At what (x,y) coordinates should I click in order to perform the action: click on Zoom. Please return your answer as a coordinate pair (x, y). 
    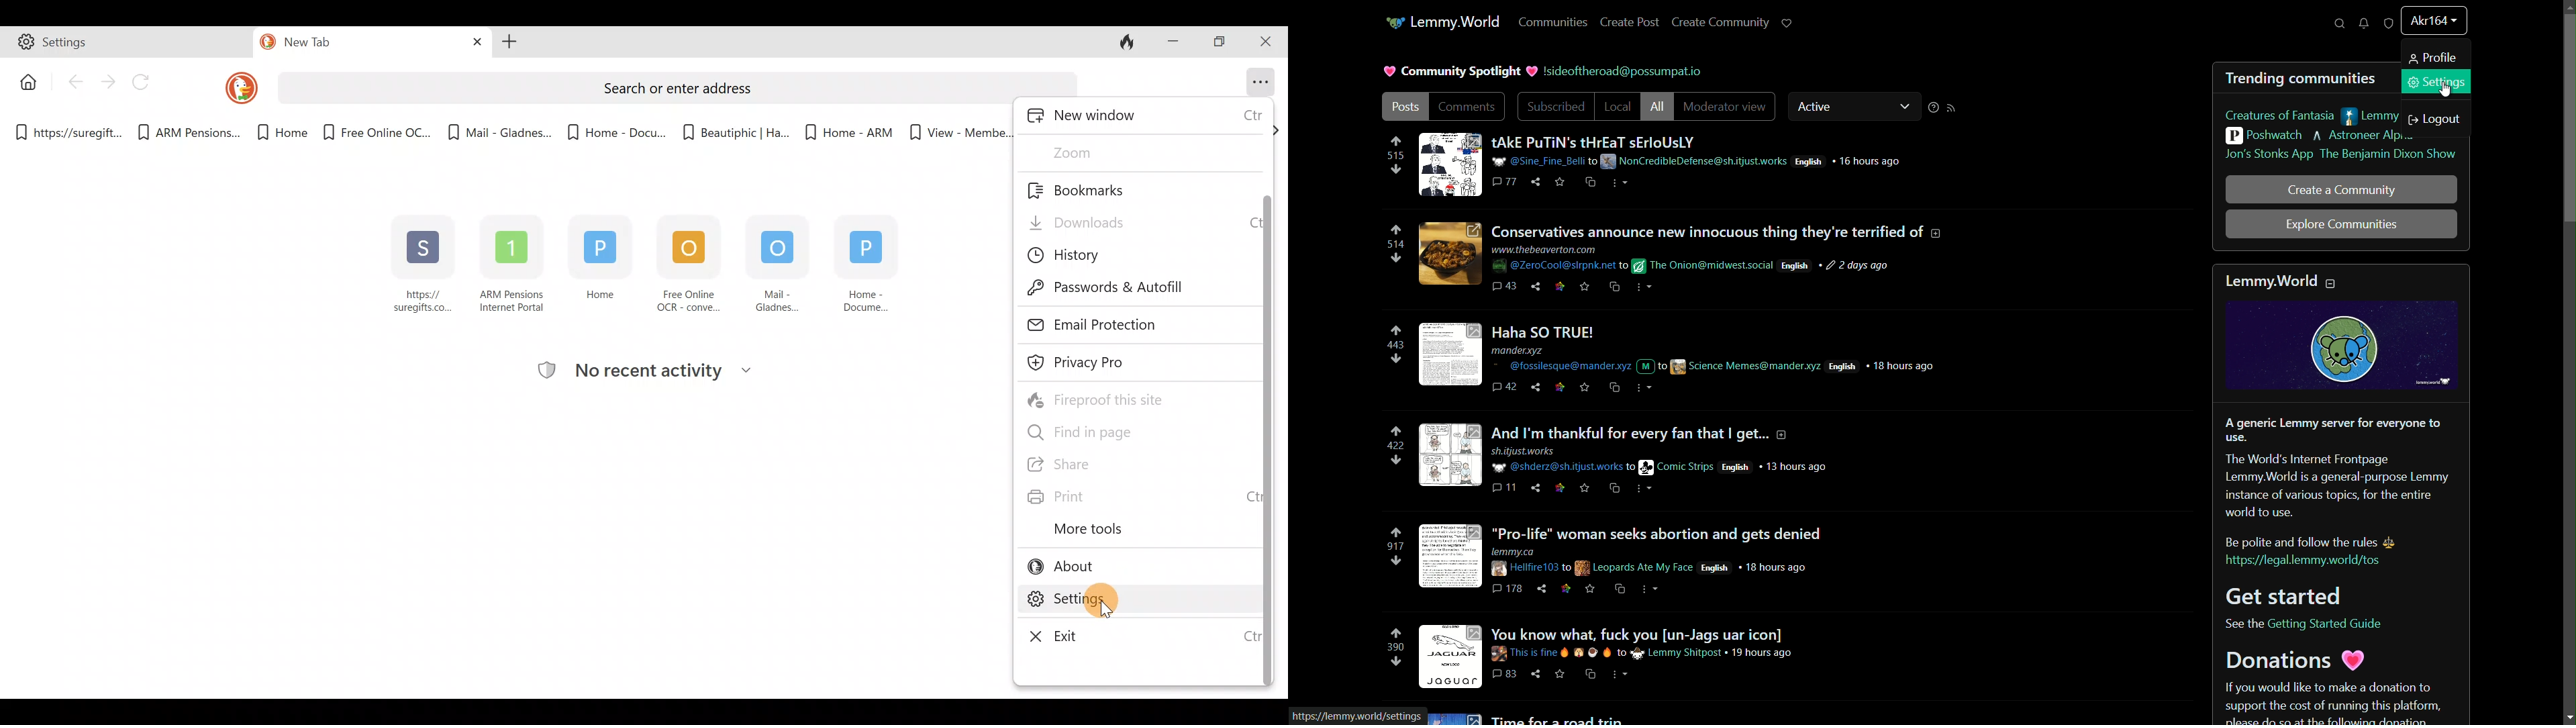
    Looking at the image, I should click on (1104, 152).